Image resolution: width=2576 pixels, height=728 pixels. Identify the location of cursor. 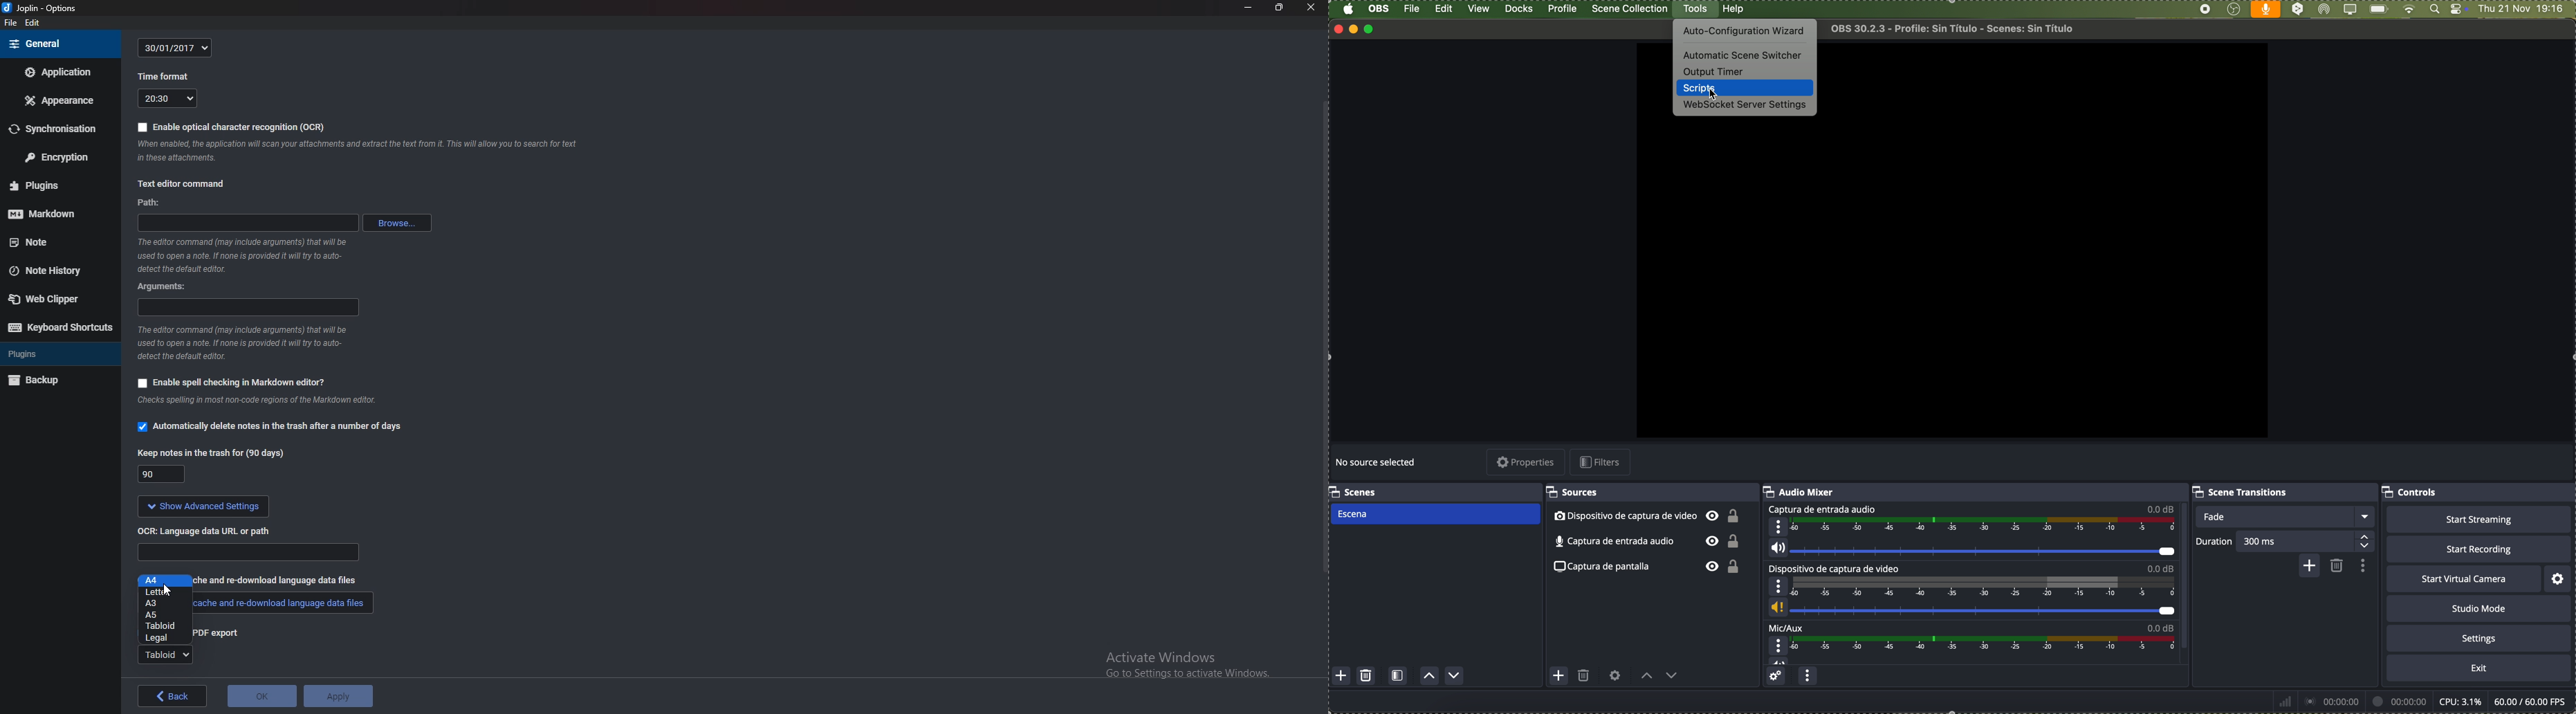
(1716, 94).